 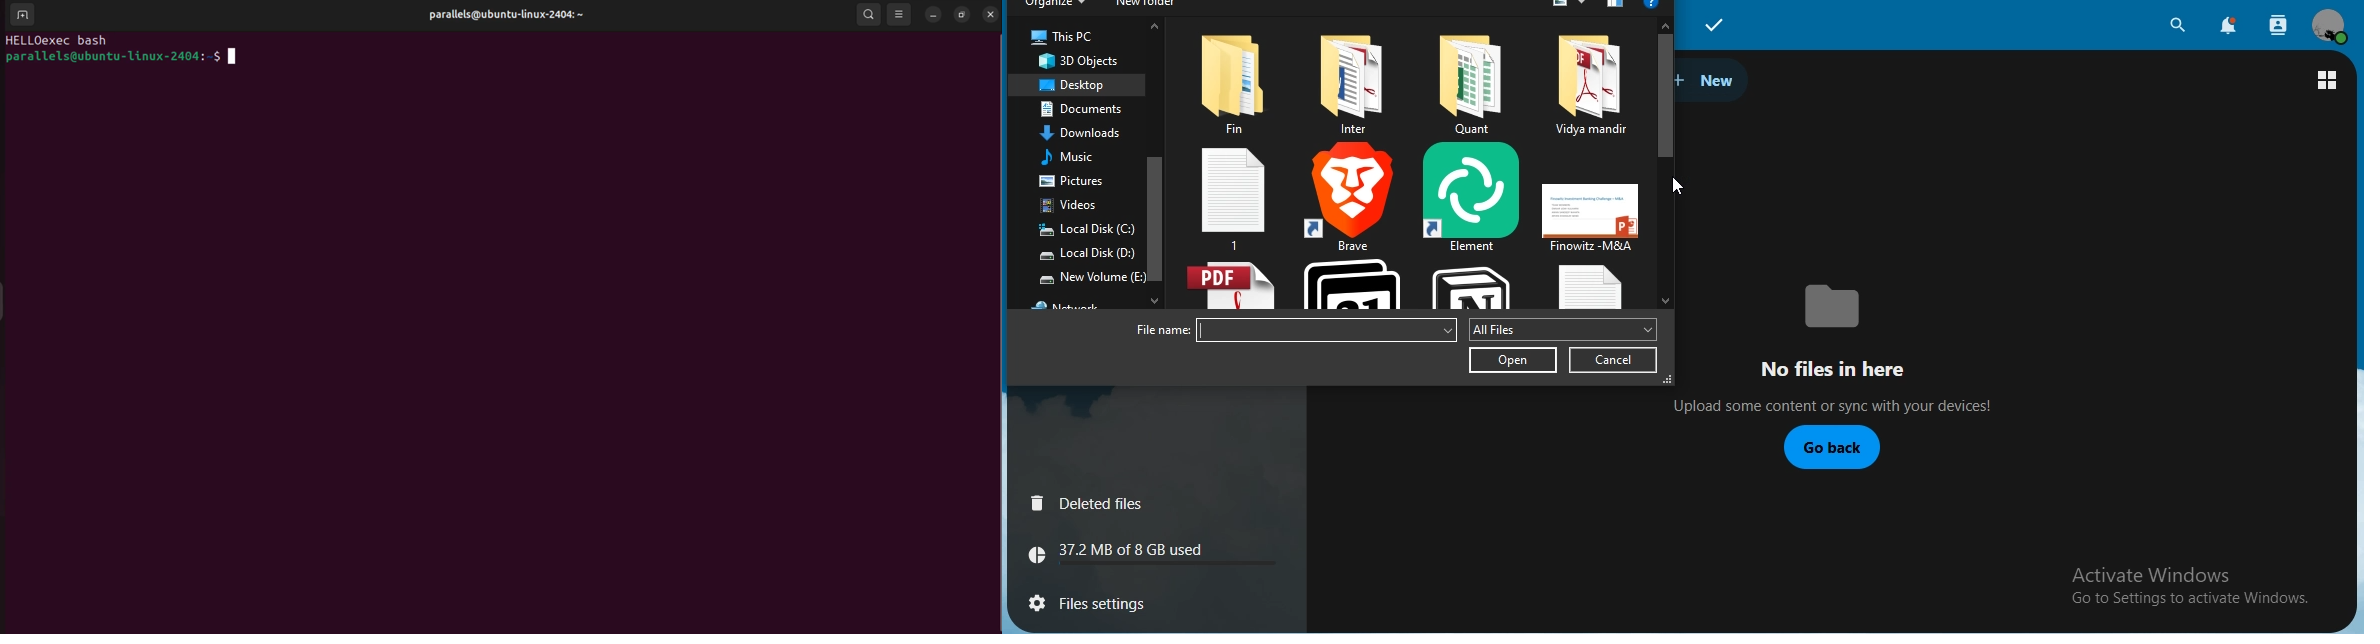 What do you see at coordinates (1355, 84) in the screenshot?
I see `ile` at bounding box center [1355, 84].